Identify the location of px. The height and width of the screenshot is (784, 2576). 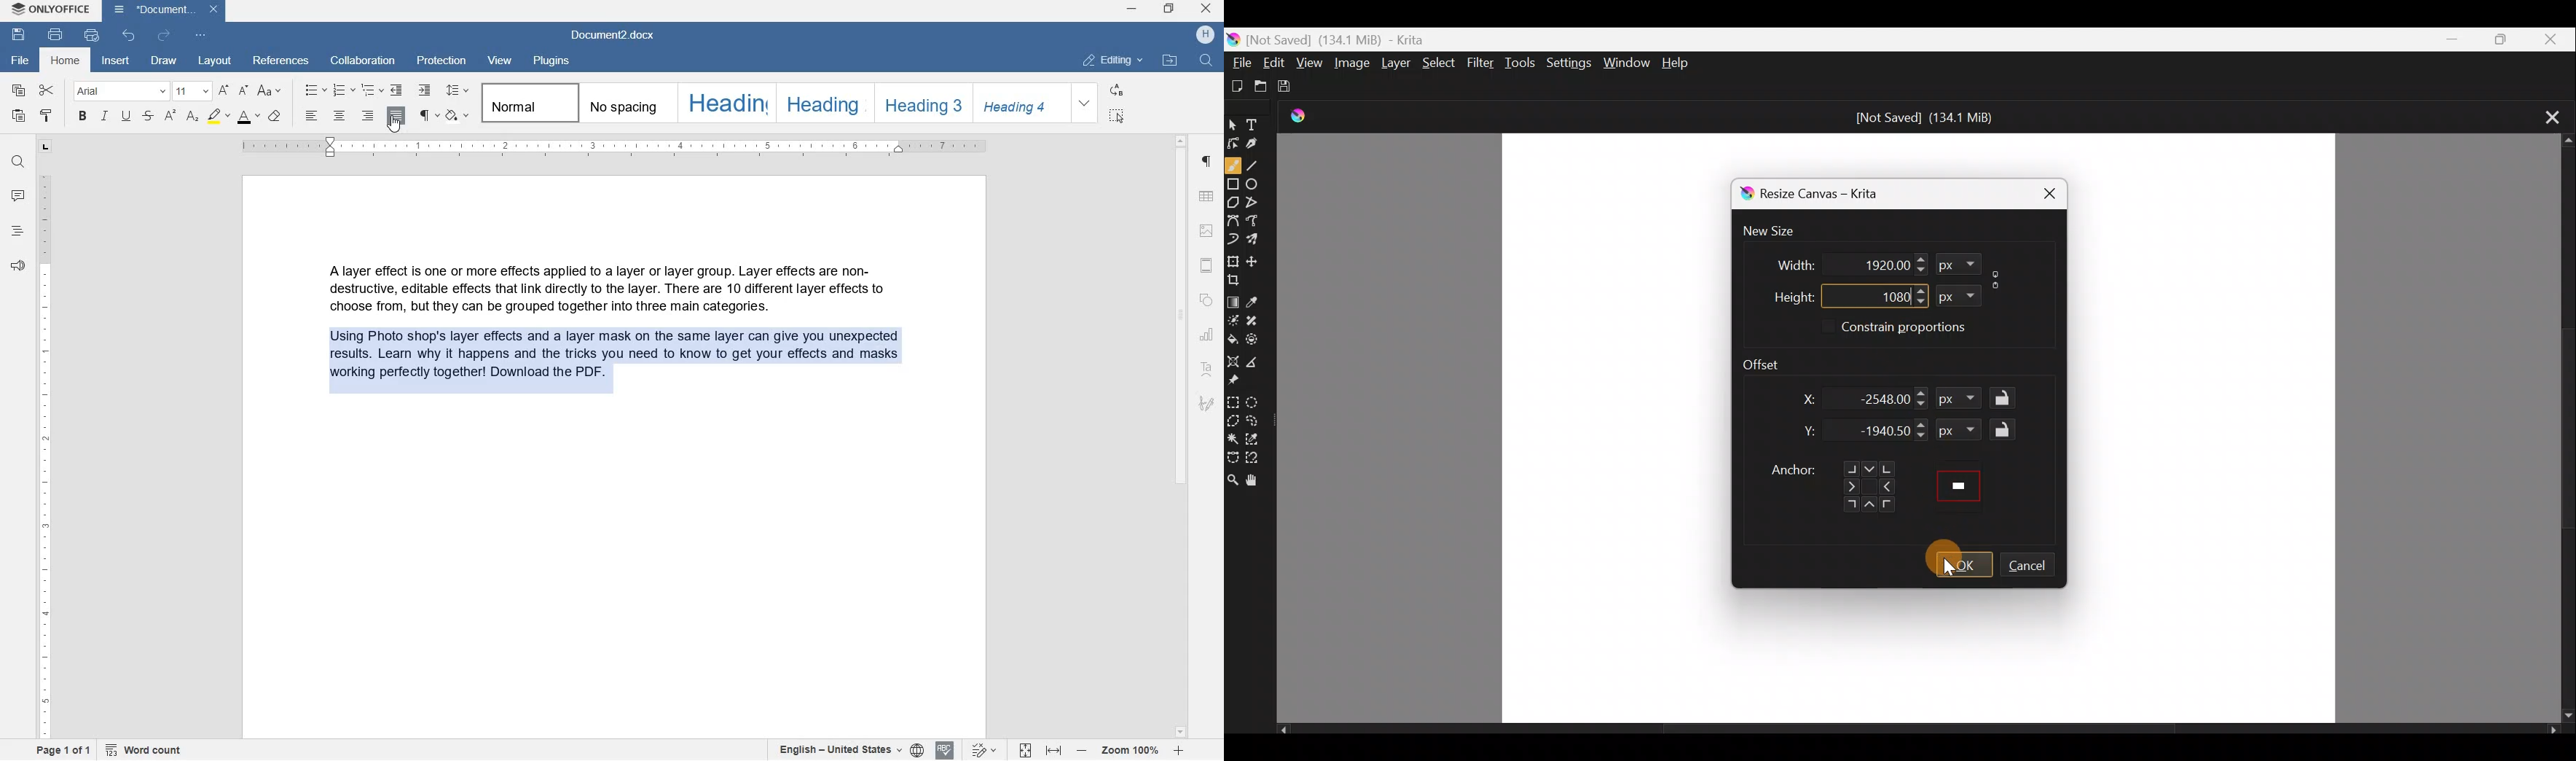
(1960, 429).